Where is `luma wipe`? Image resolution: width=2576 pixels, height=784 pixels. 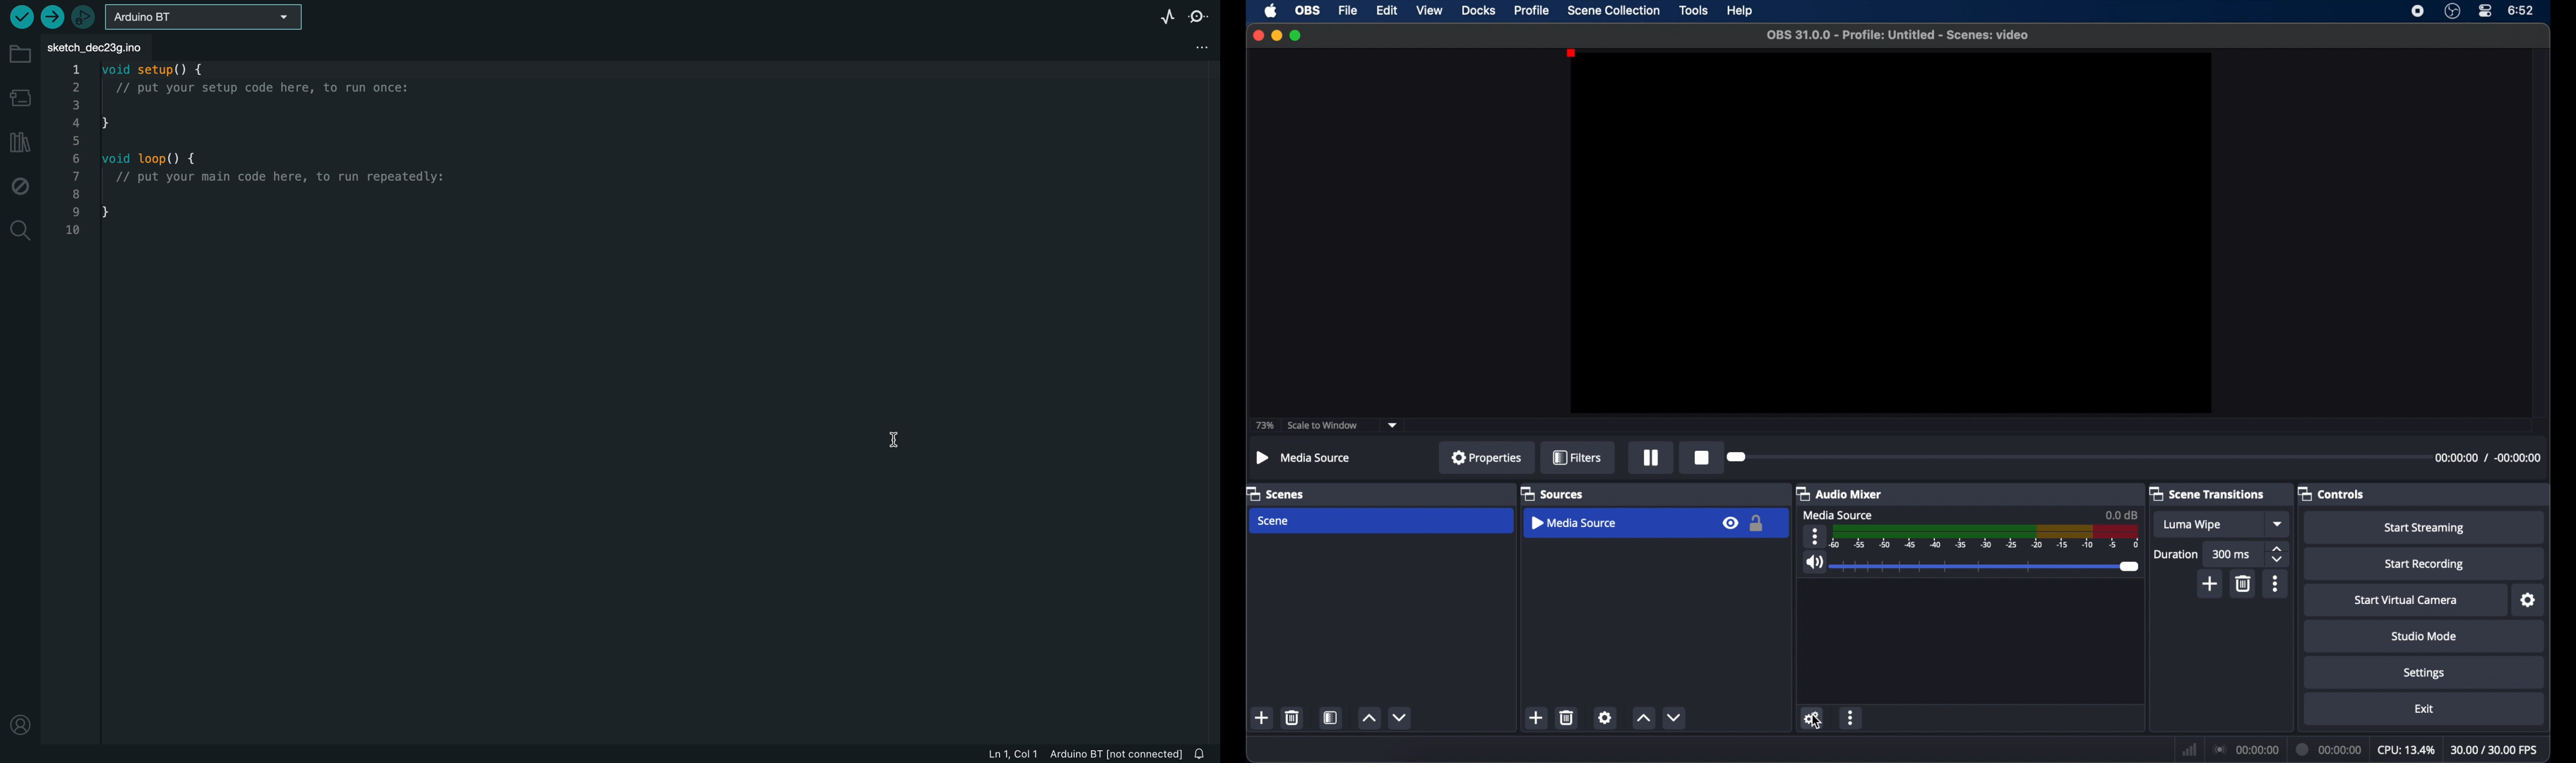
luma wipe is located at coordinates (2193, 526).